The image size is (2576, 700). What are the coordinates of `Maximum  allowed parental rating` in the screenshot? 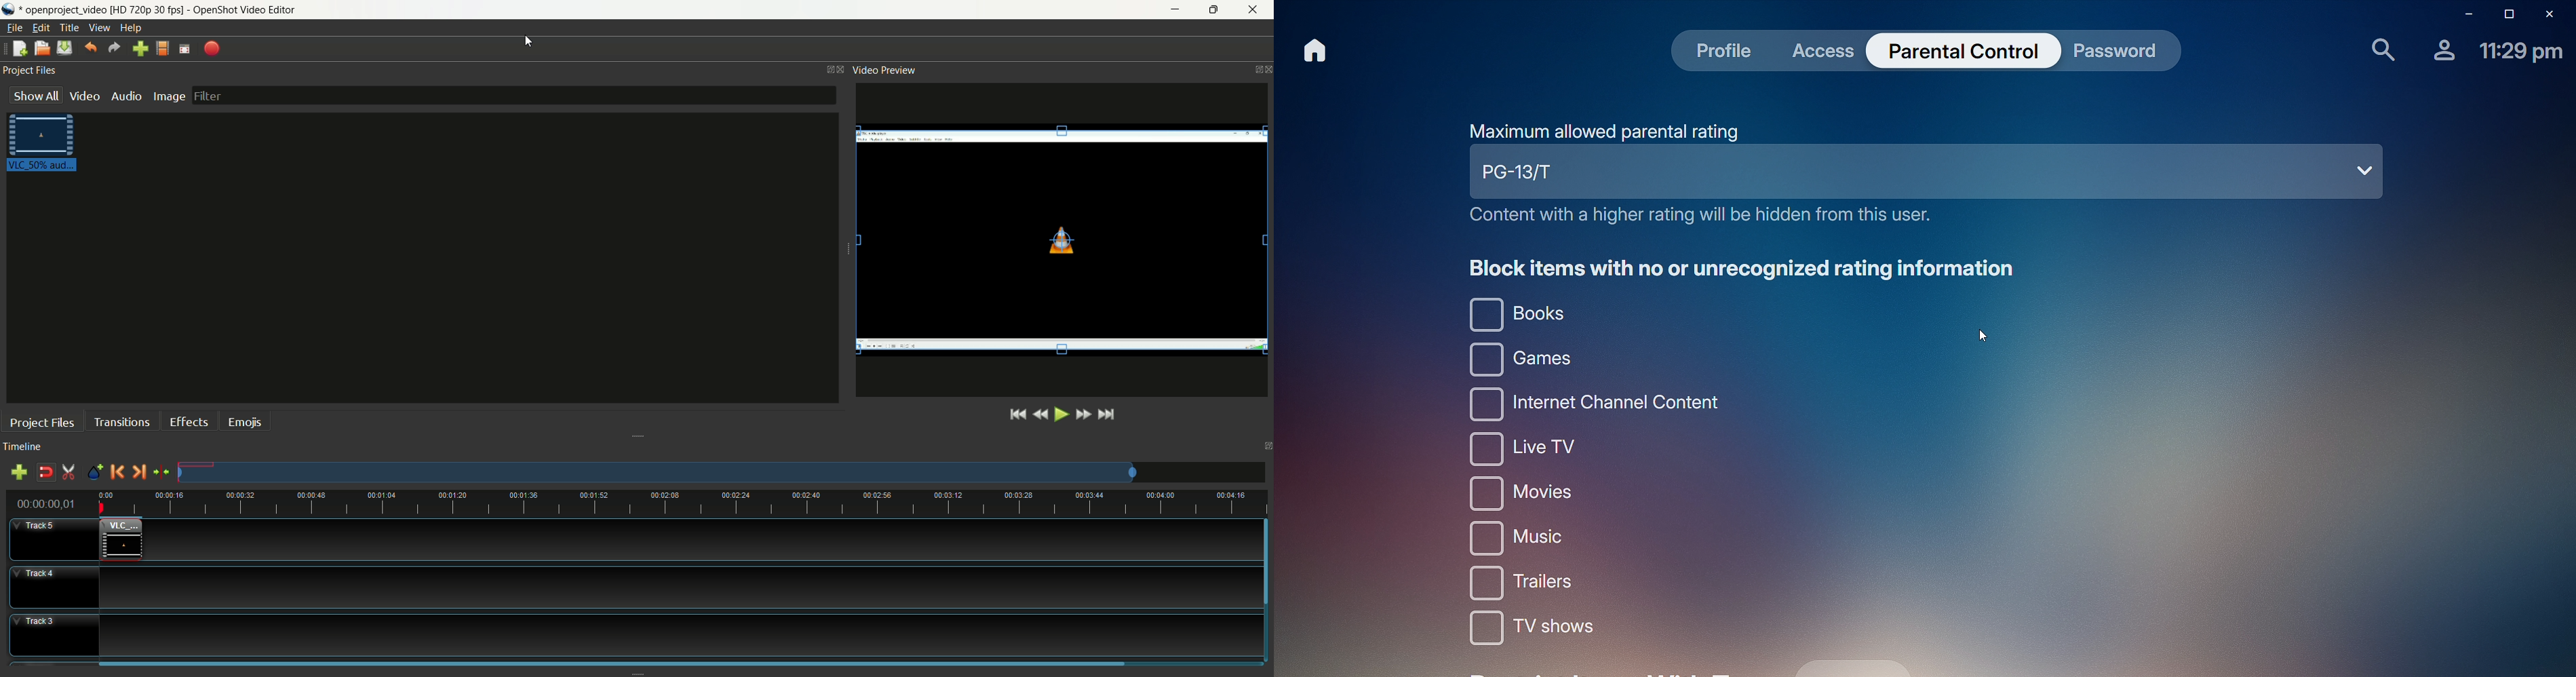 It's located at (1605, 131).